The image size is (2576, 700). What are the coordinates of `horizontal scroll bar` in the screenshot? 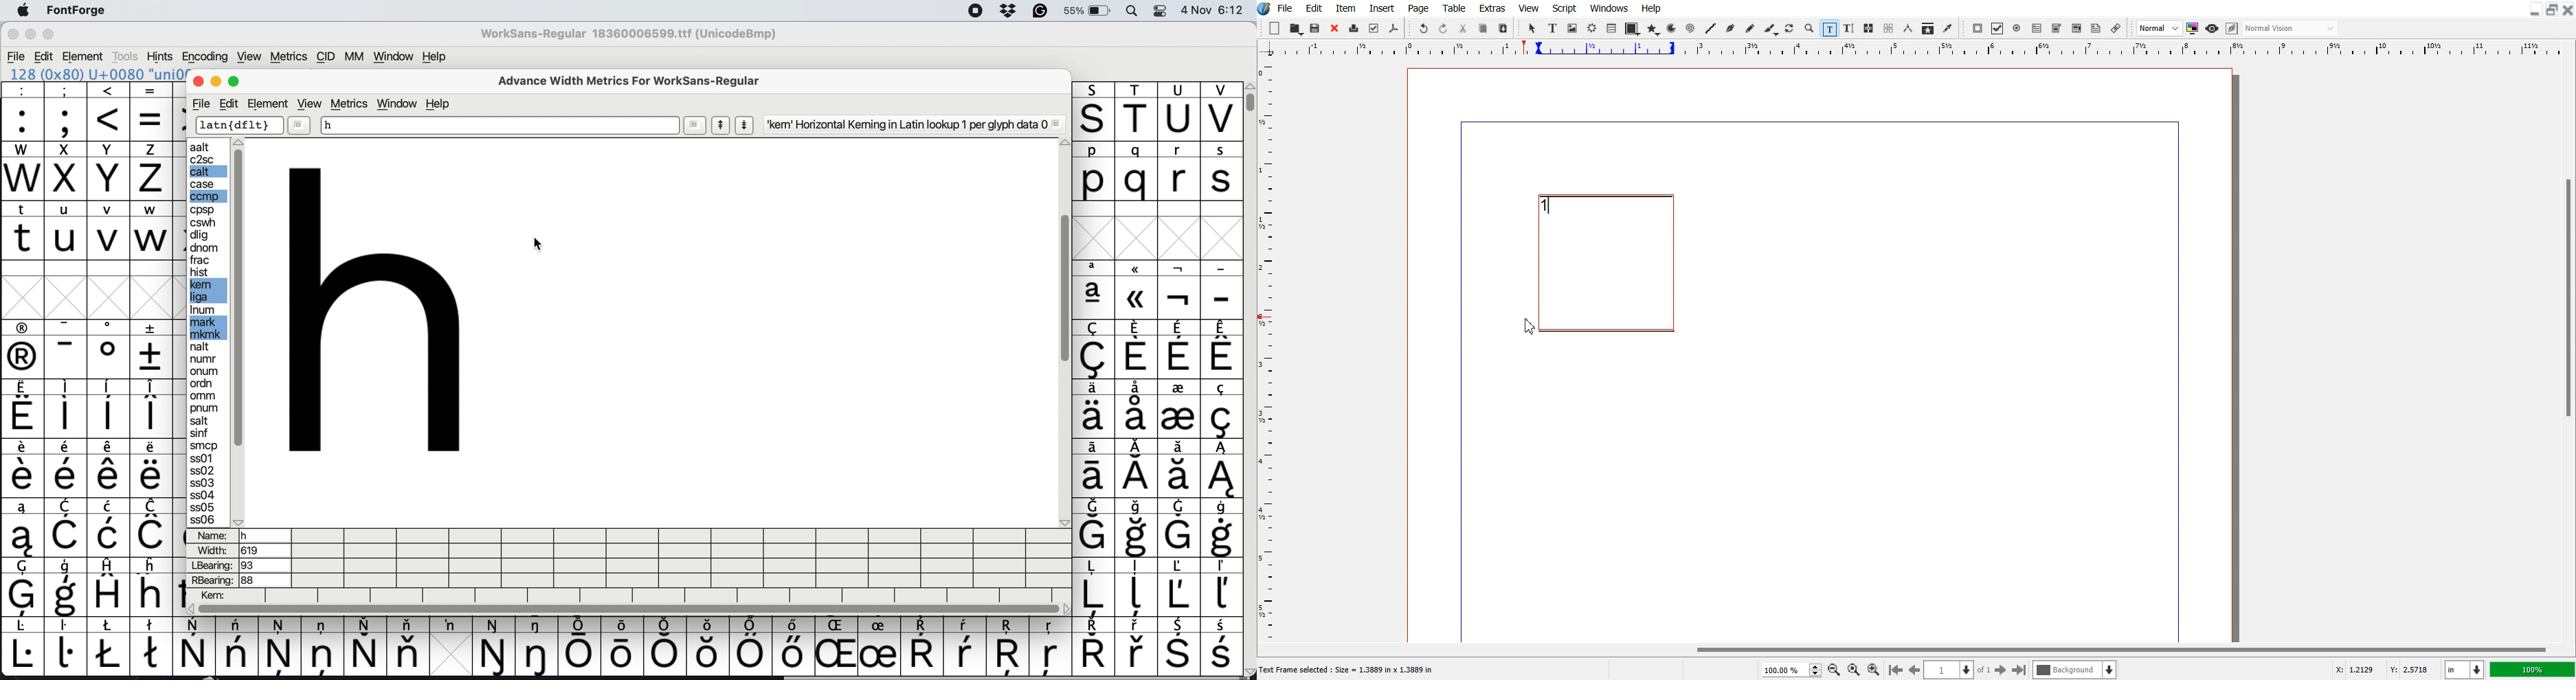 It's located at (631, 609).